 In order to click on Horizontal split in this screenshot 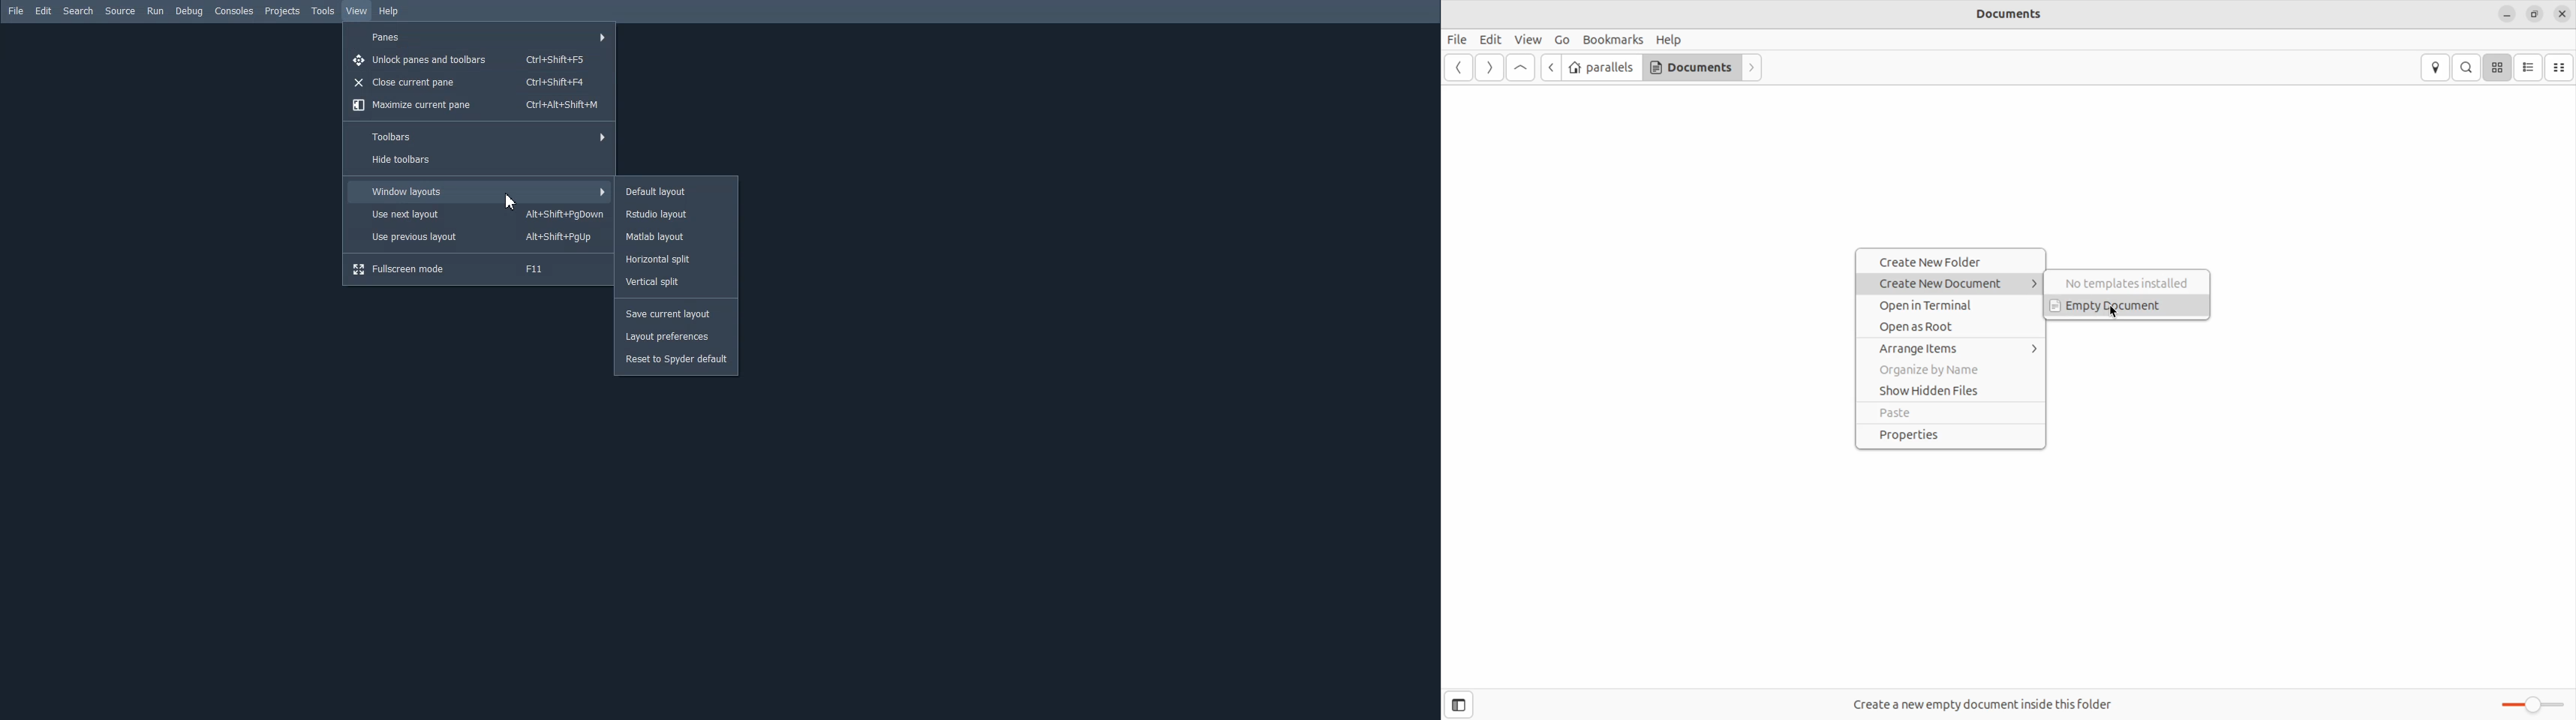, I will do `click(675, 260)`.